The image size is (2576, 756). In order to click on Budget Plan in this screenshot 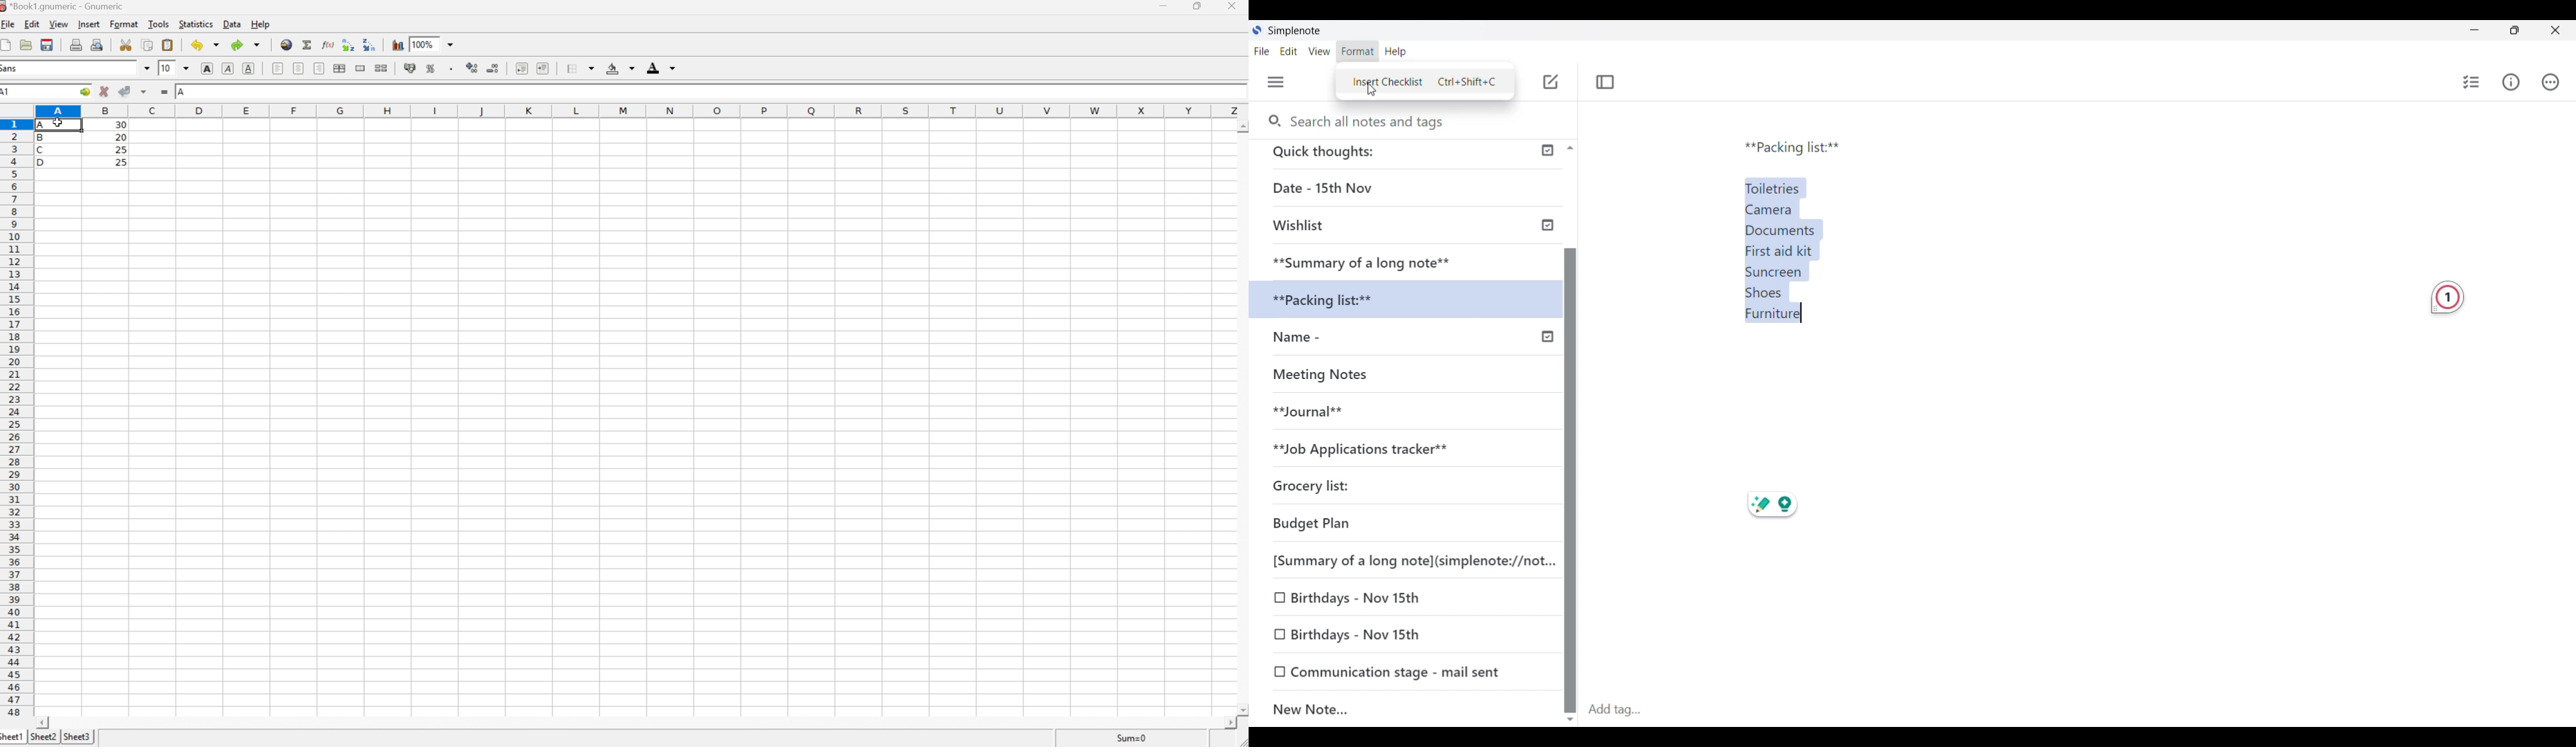, I will do `click(1353, 524)`.